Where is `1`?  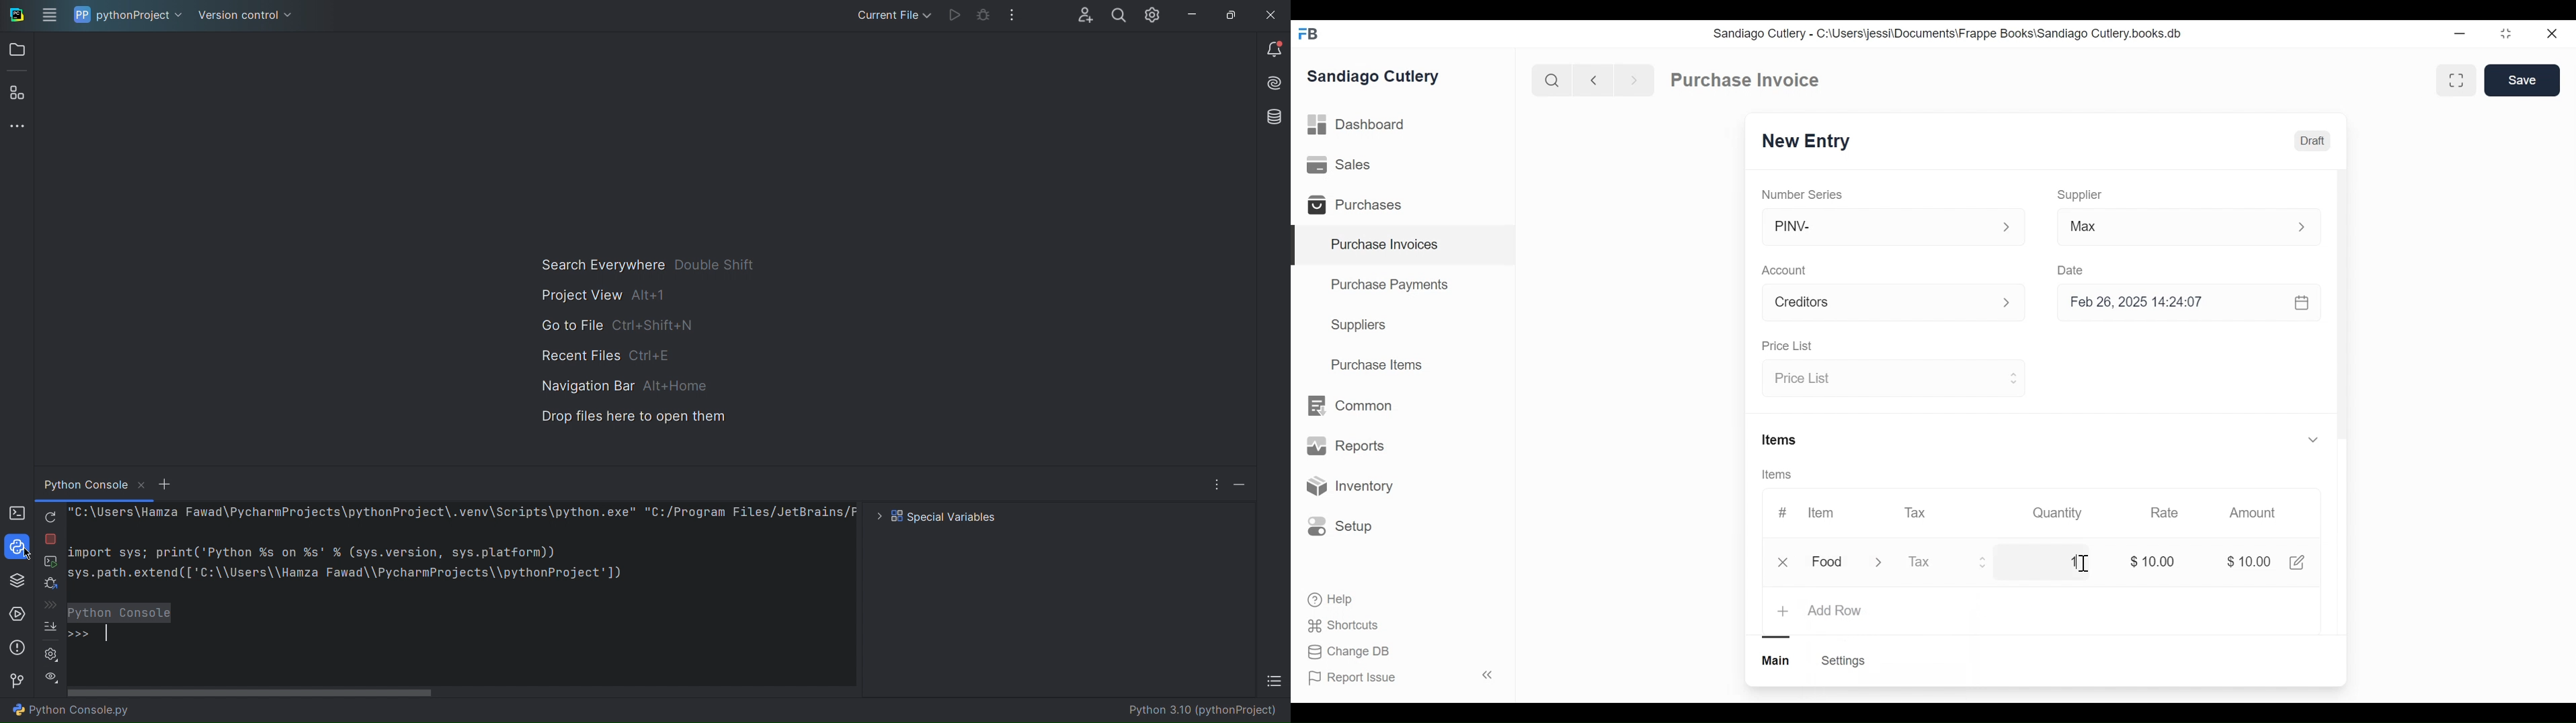 1 is located at coordinates (2072, 562).